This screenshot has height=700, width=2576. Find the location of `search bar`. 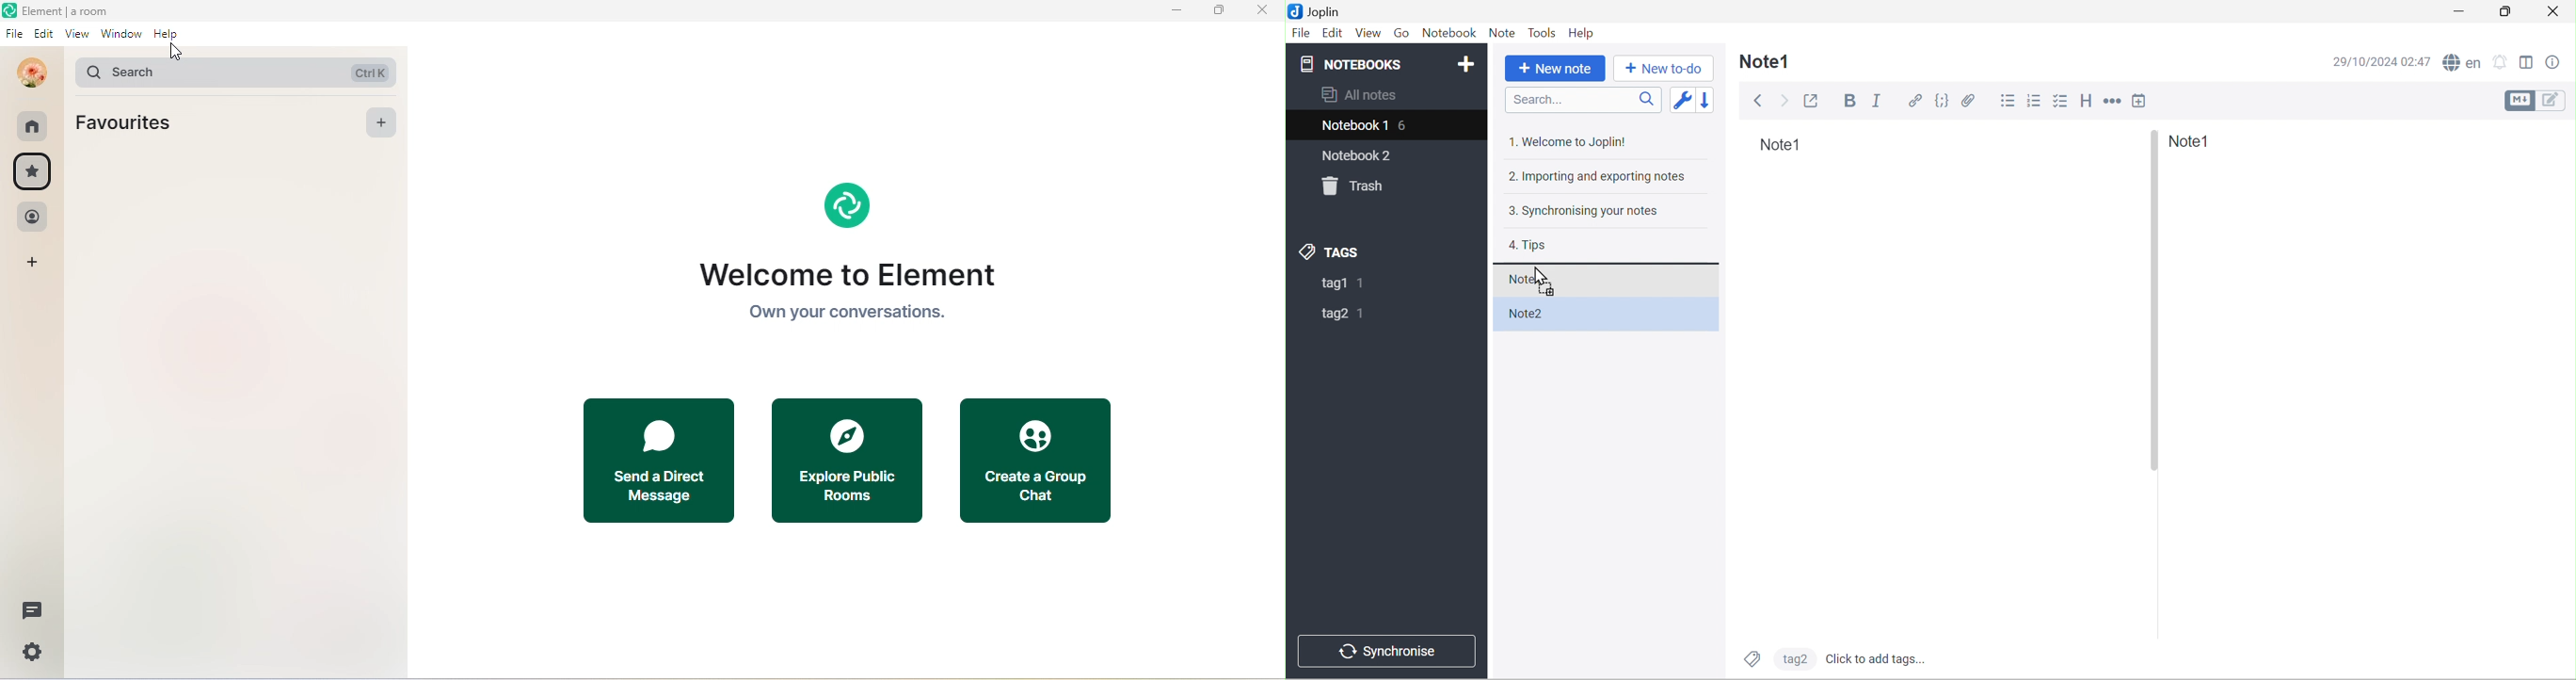

search bar is located at coordinates (134, 71).